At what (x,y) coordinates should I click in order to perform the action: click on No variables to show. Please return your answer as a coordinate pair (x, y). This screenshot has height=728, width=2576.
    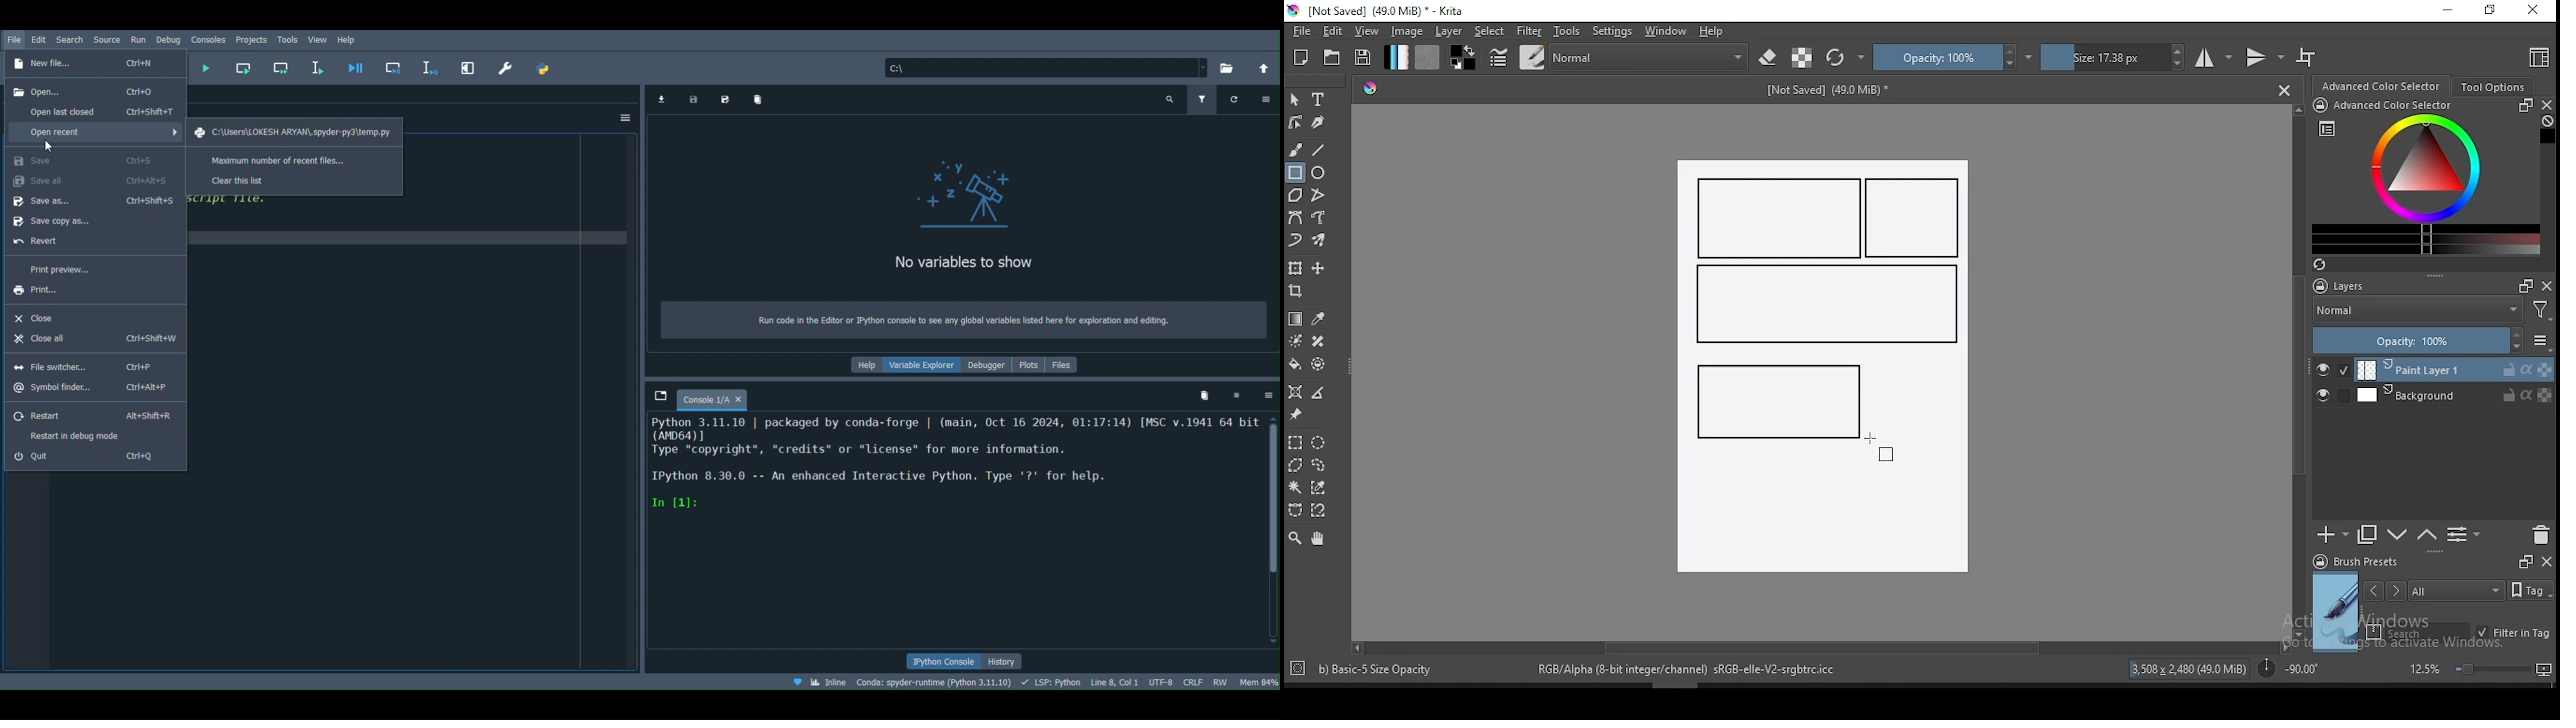
    Looking at the image, I should click on (957, 260).